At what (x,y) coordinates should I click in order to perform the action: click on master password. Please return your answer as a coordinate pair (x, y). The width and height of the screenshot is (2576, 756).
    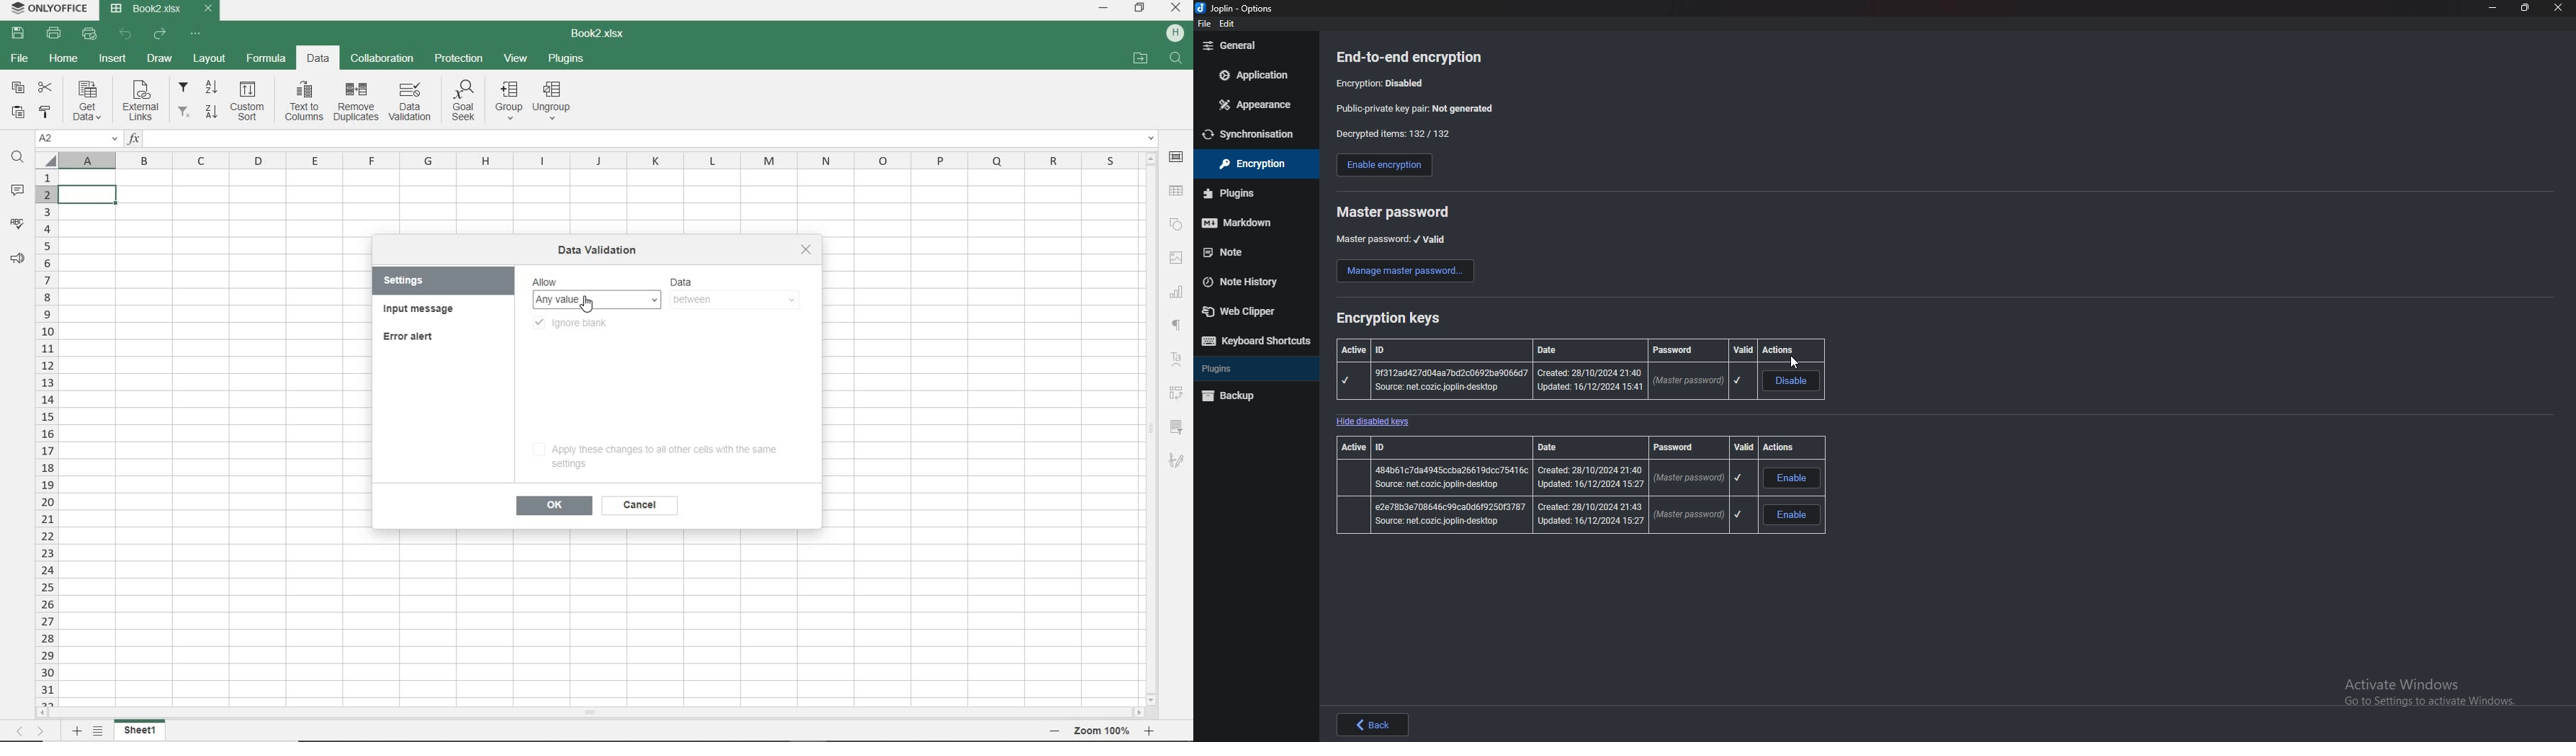
    Looking at the image, I should click on (1543, 475).